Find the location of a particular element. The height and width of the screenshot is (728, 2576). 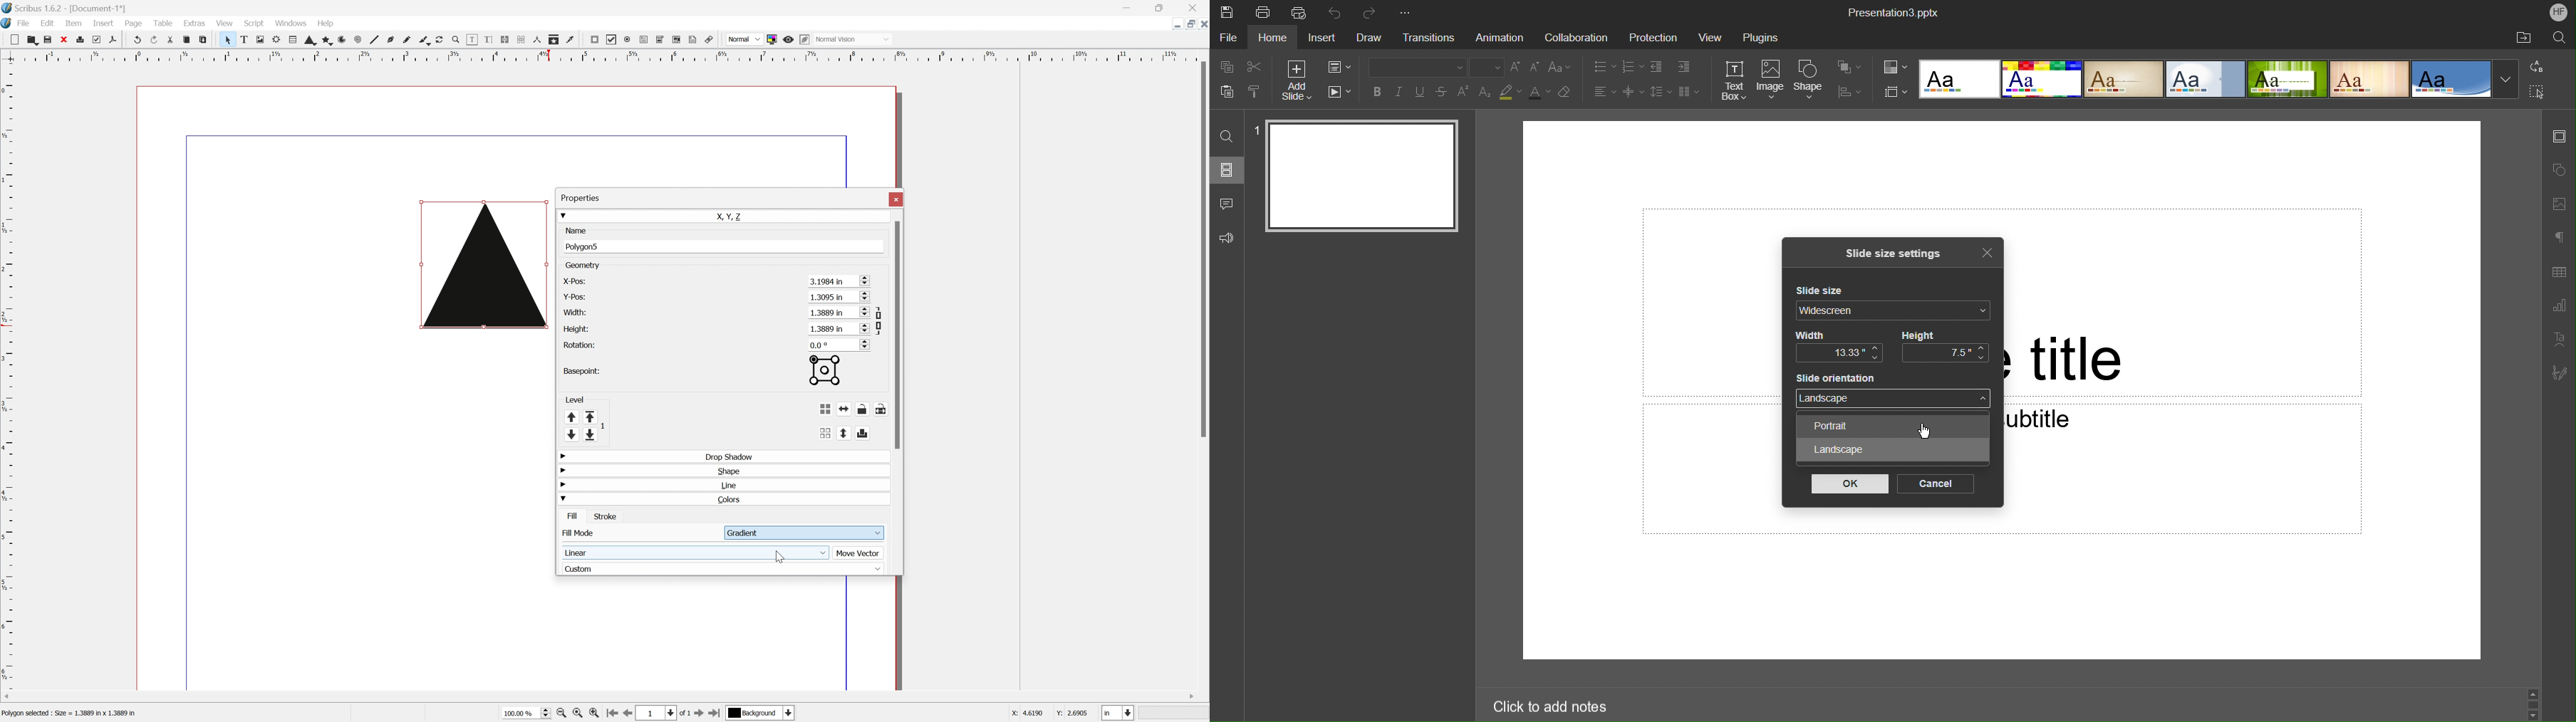

Quick Print is located at coordinates (1300, 14).